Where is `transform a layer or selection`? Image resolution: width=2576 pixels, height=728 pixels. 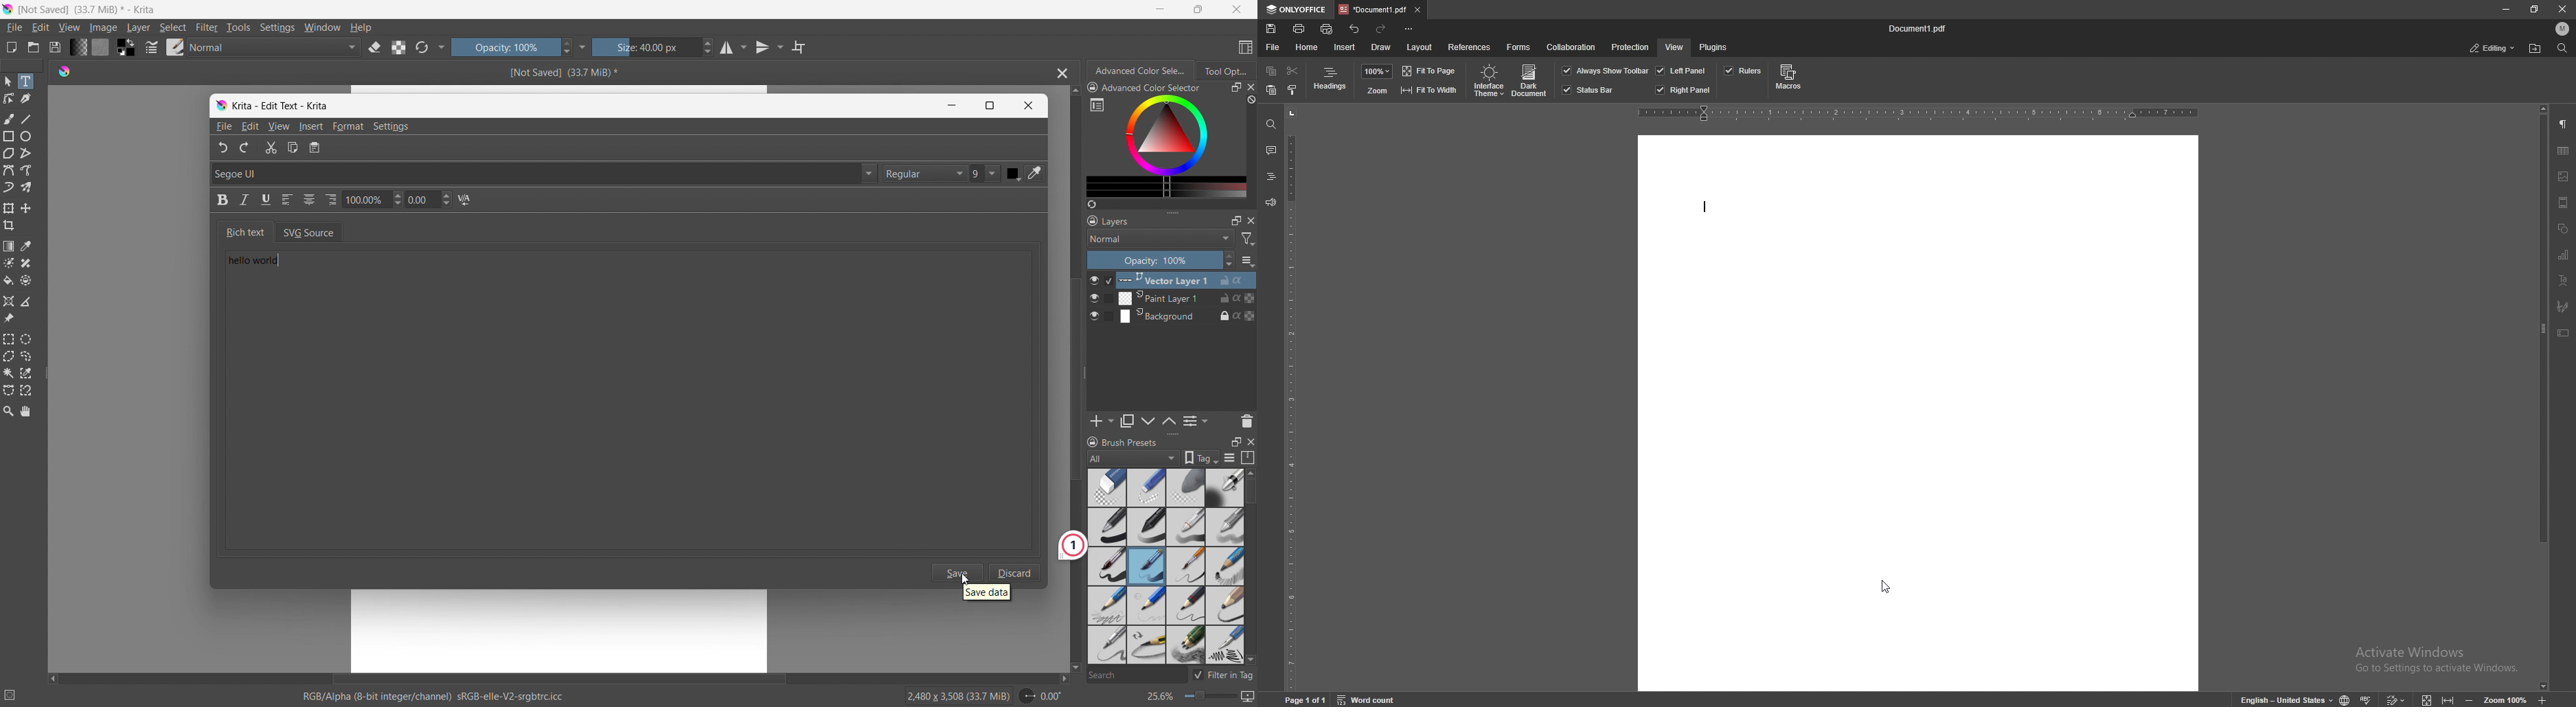
transform a layer or selection is located at coordinates (9, 208).